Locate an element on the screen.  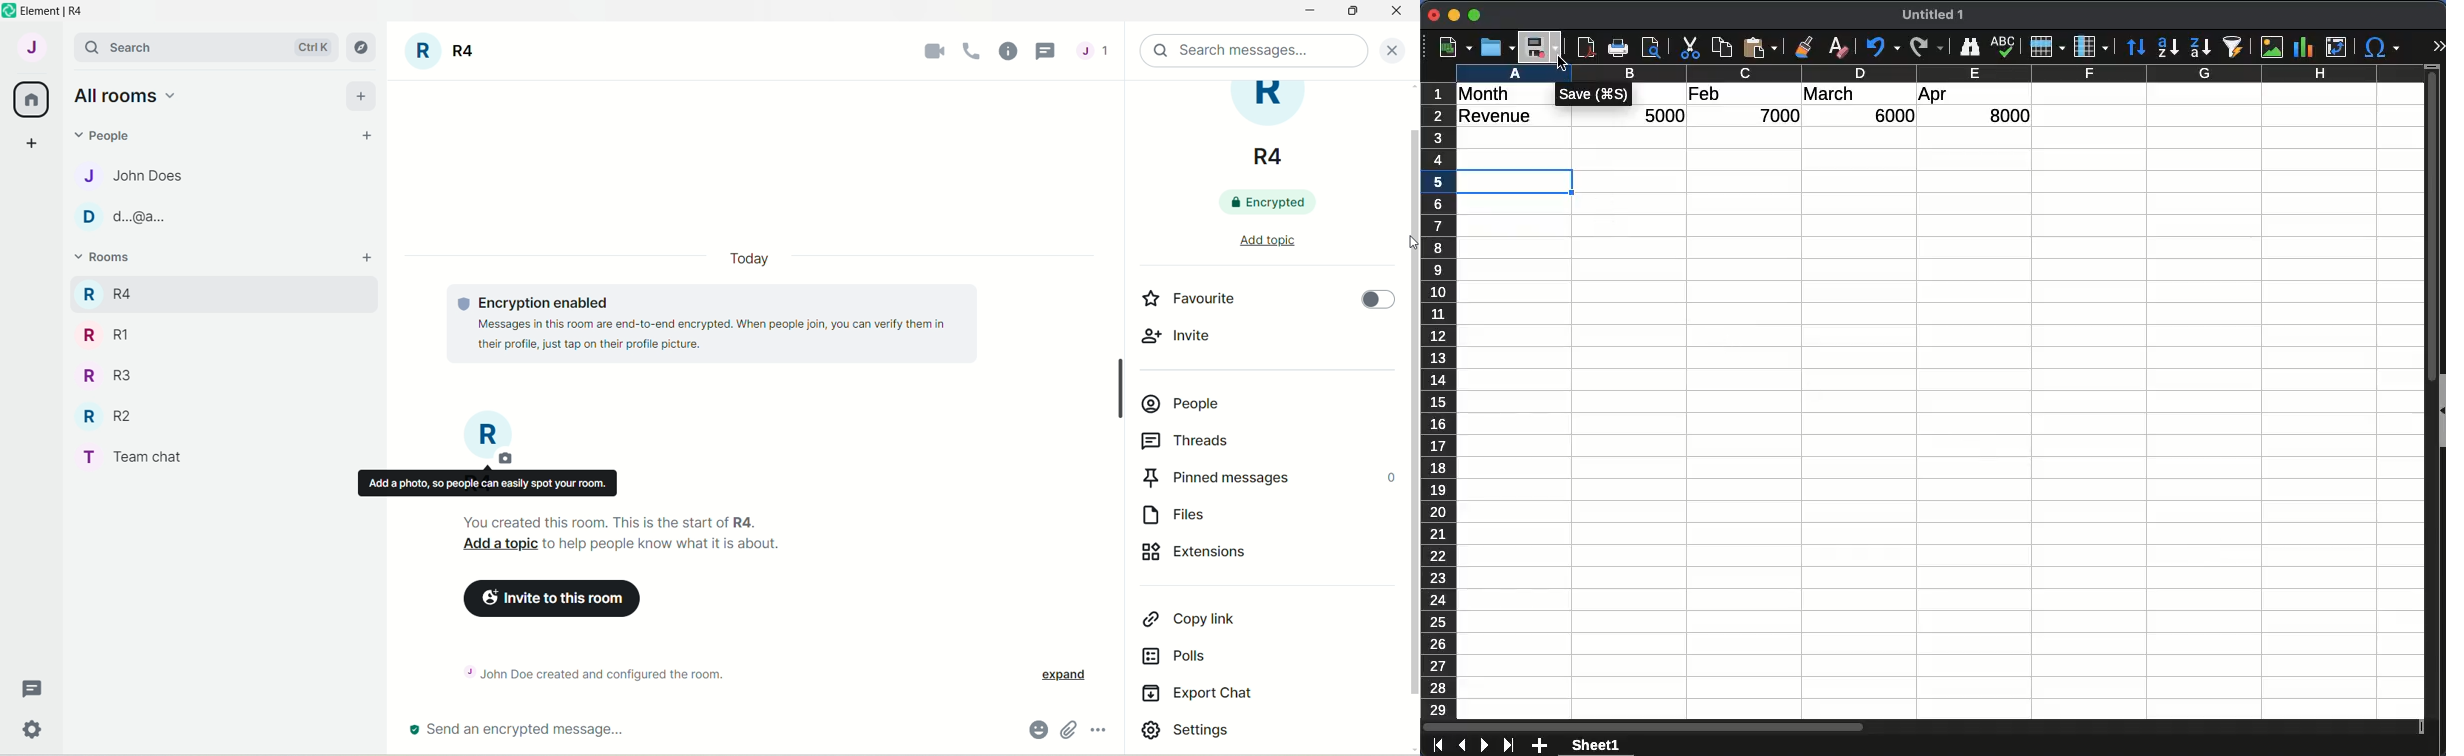
options is located at coordinates (1101, 732).